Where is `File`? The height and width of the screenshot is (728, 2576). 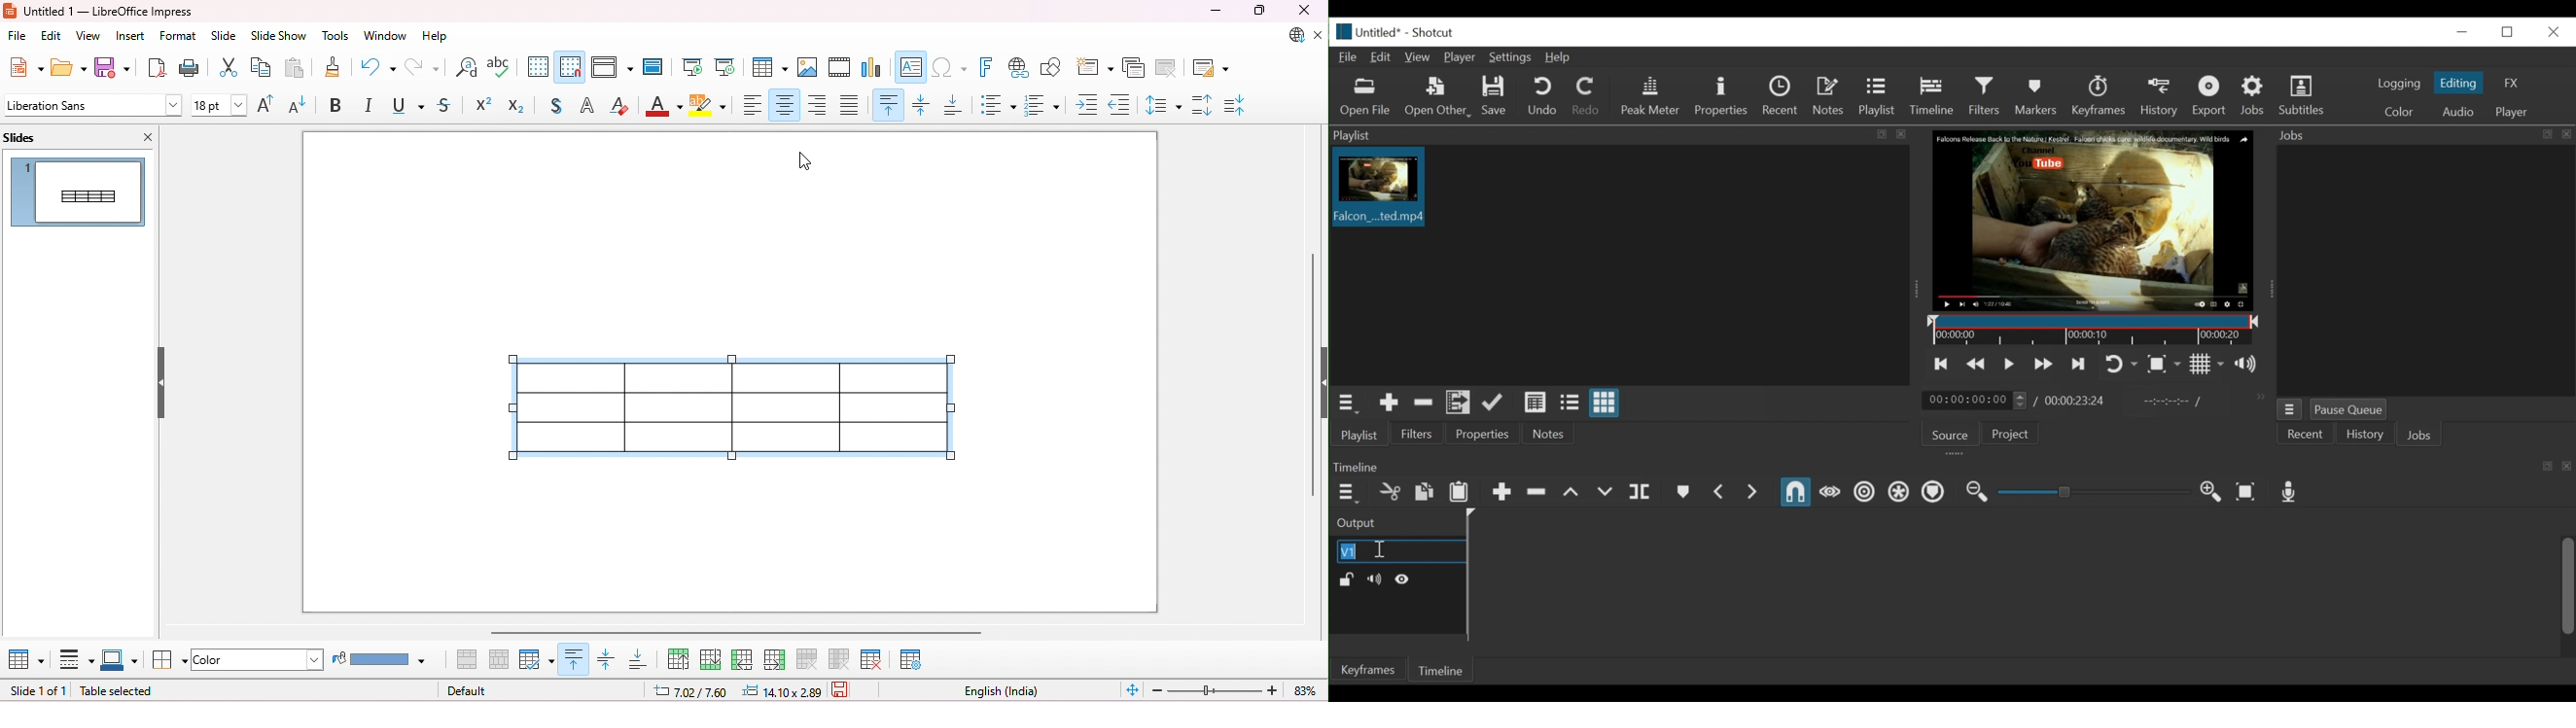 File is located at coordinates (1347, 57).